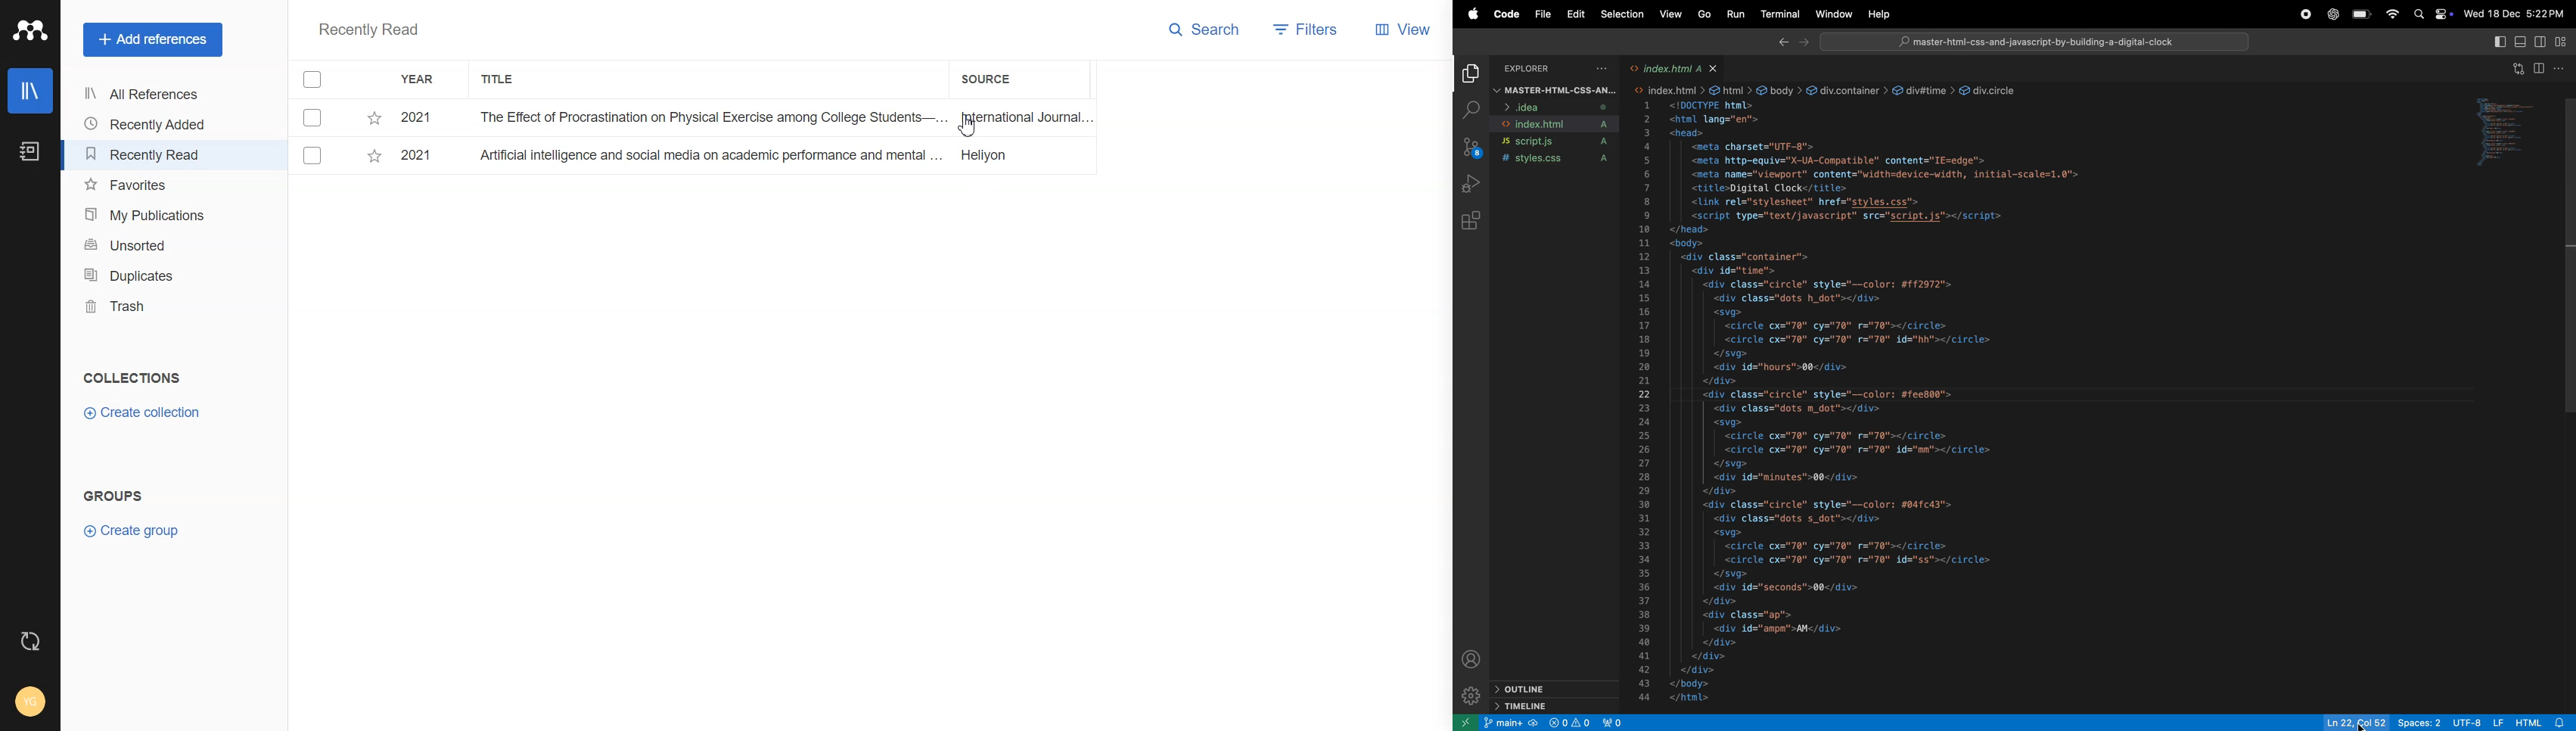 This screenshot has width=2576, height=756. Describe the element at coordinates (315, 117) in the screenshot. I see `Checkbox` at that location.